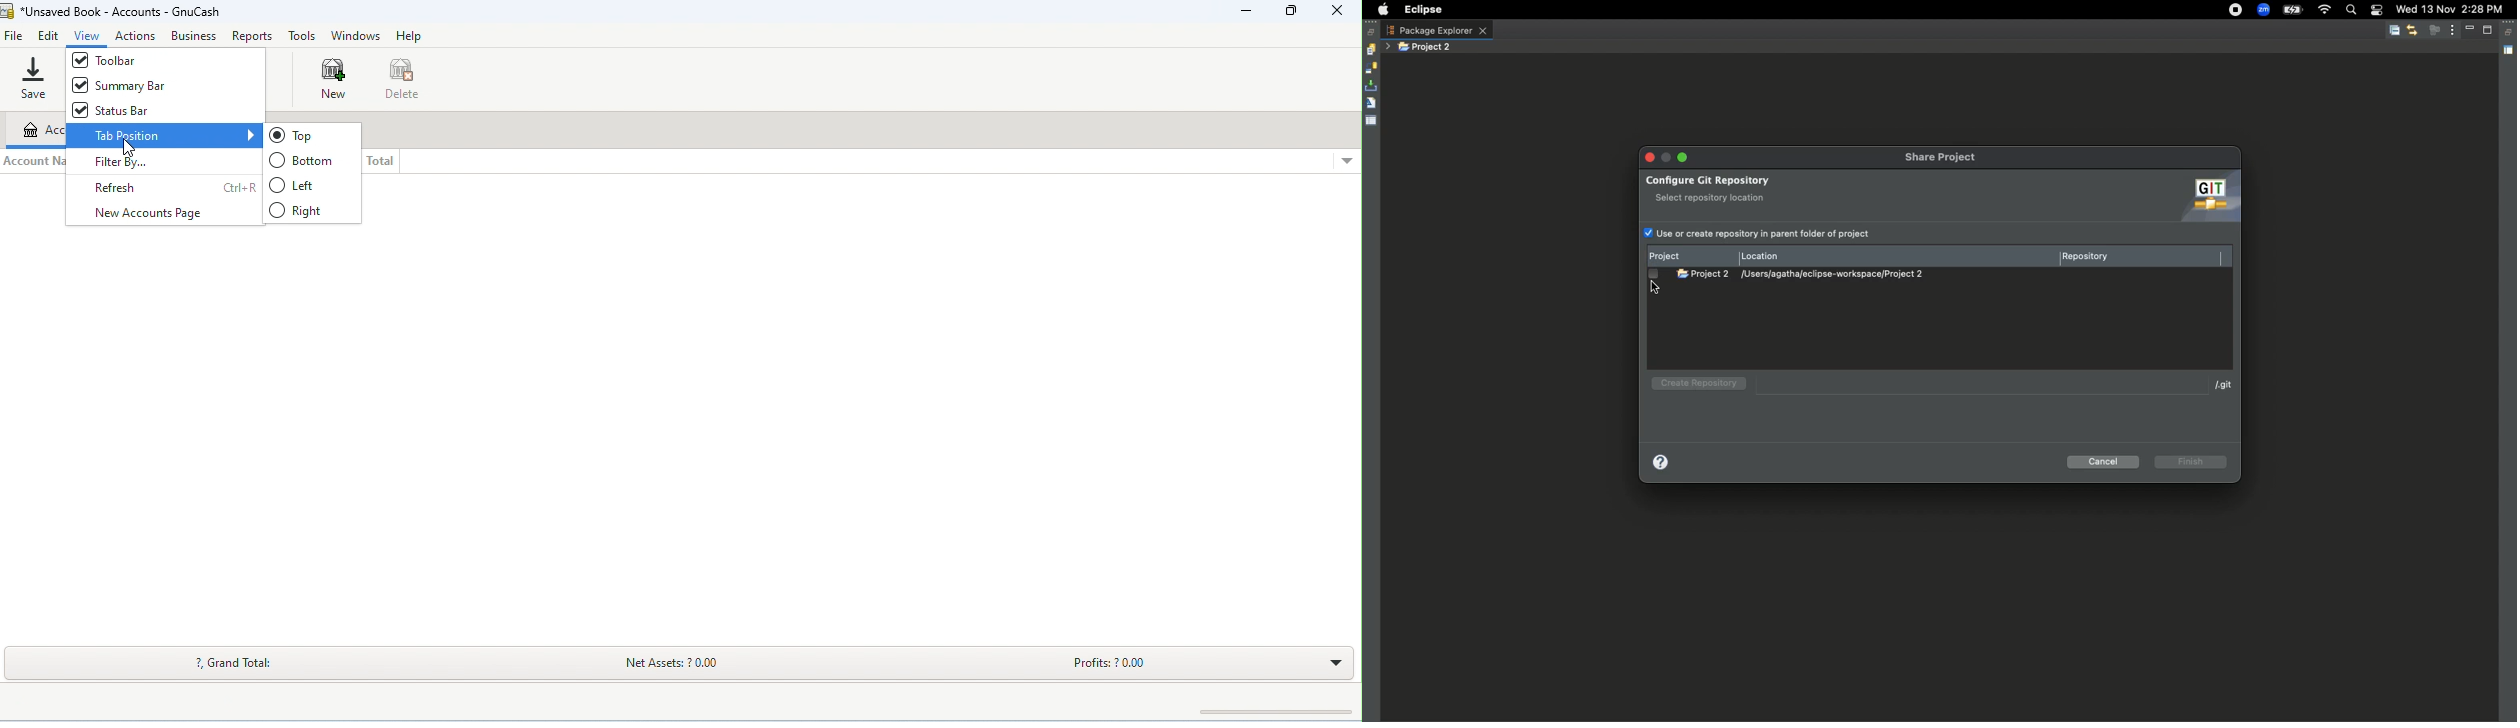 This screenshot has width=2520, height=728. What do you see at coordinates (2350, 11) in the screenshot?
I see `Search` at bounding box center [2350, 11].